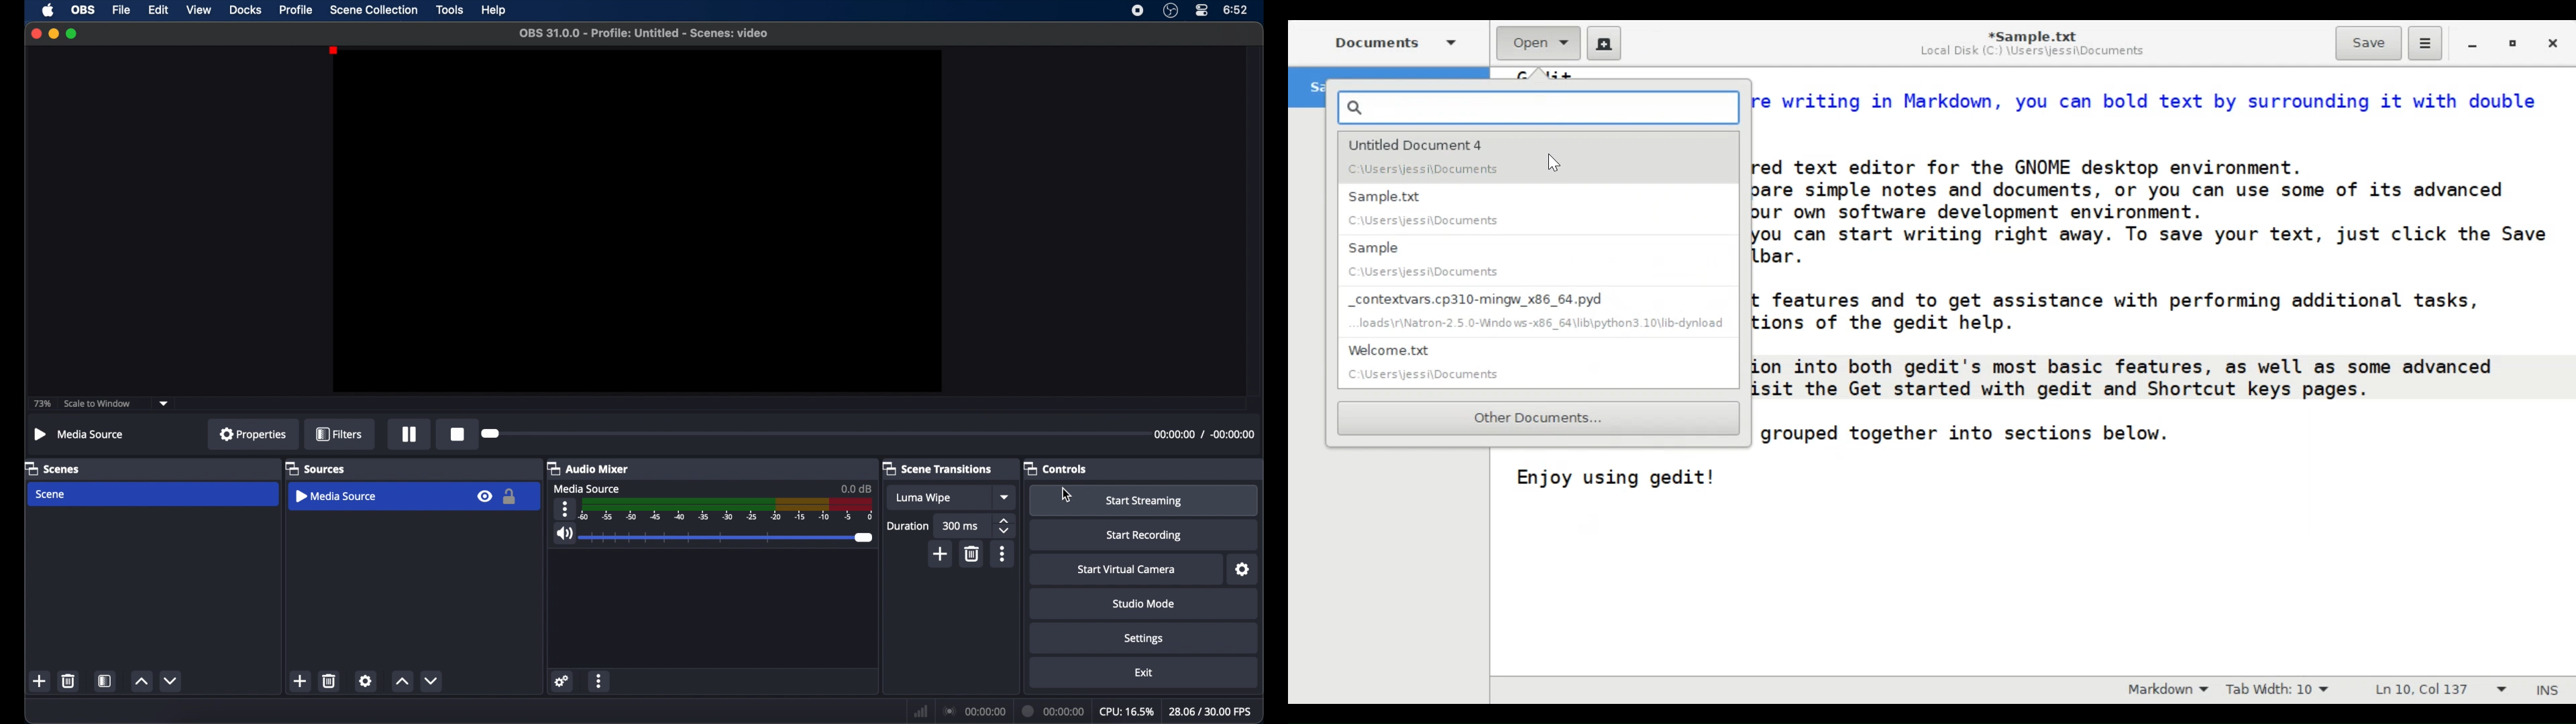  I want to click on cursor, so click(1067, 495).